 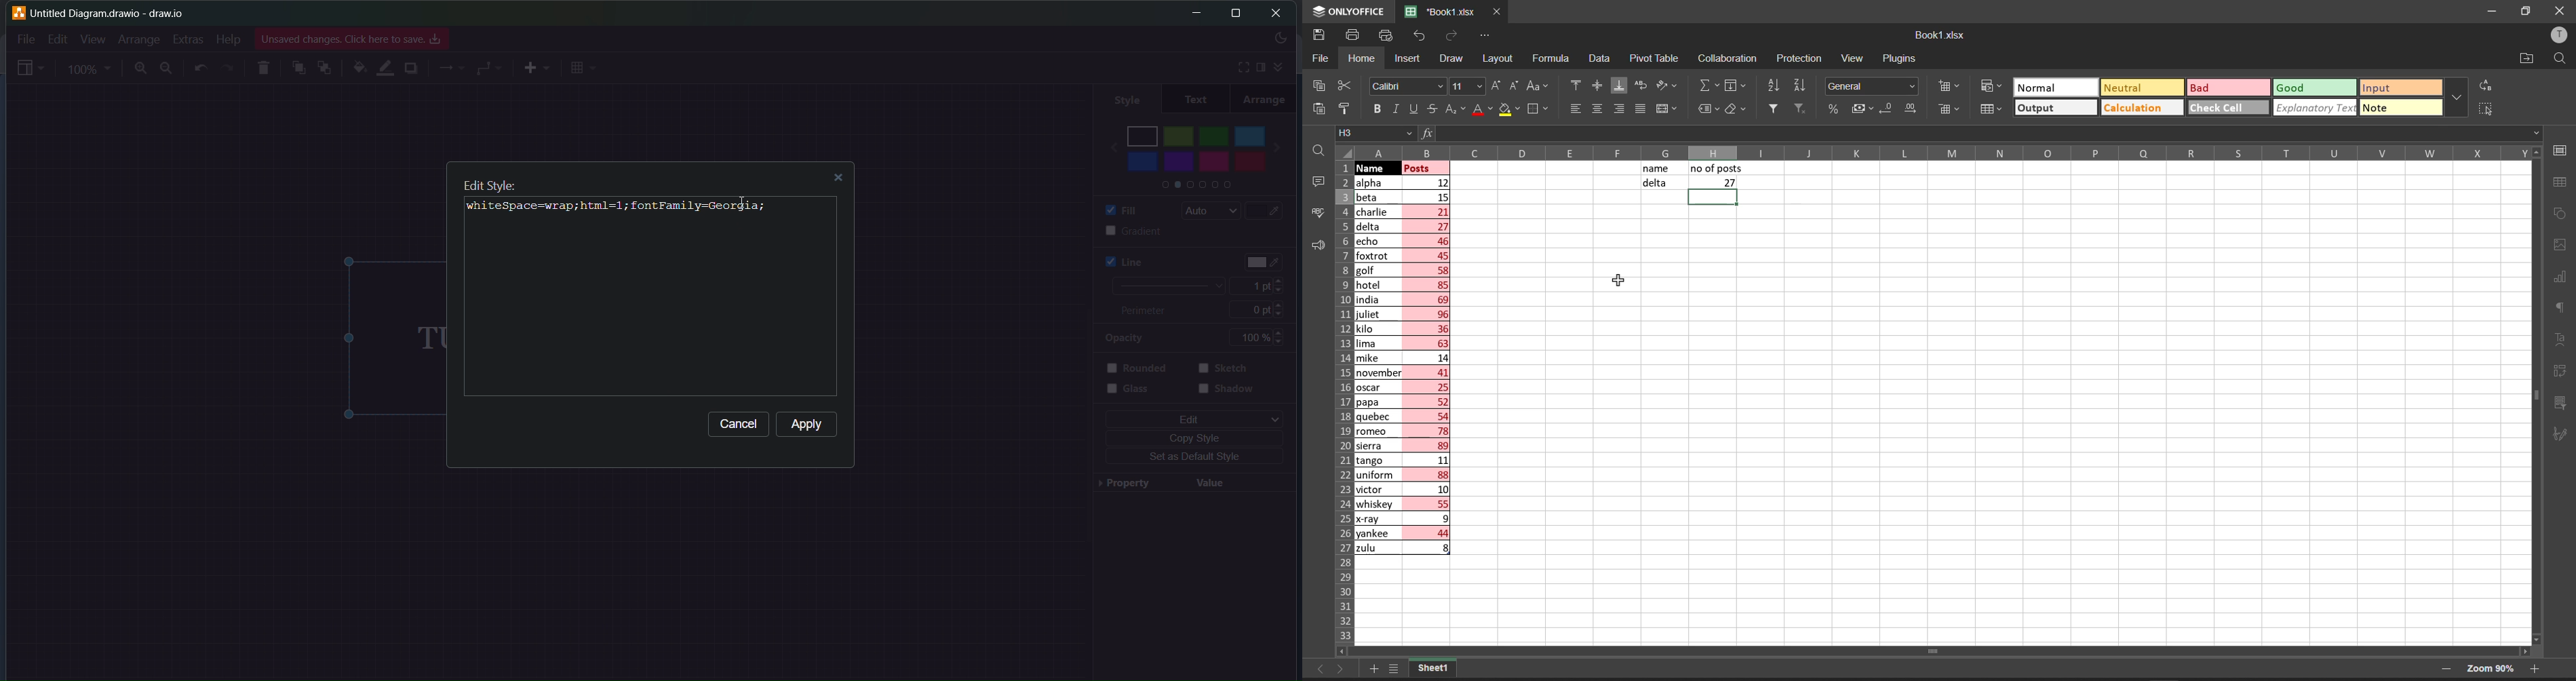 What do you see at coordinates (1485, 34) in the screenshot?
I see `customize quick access tool bar` at bounding box center [1485, 34].